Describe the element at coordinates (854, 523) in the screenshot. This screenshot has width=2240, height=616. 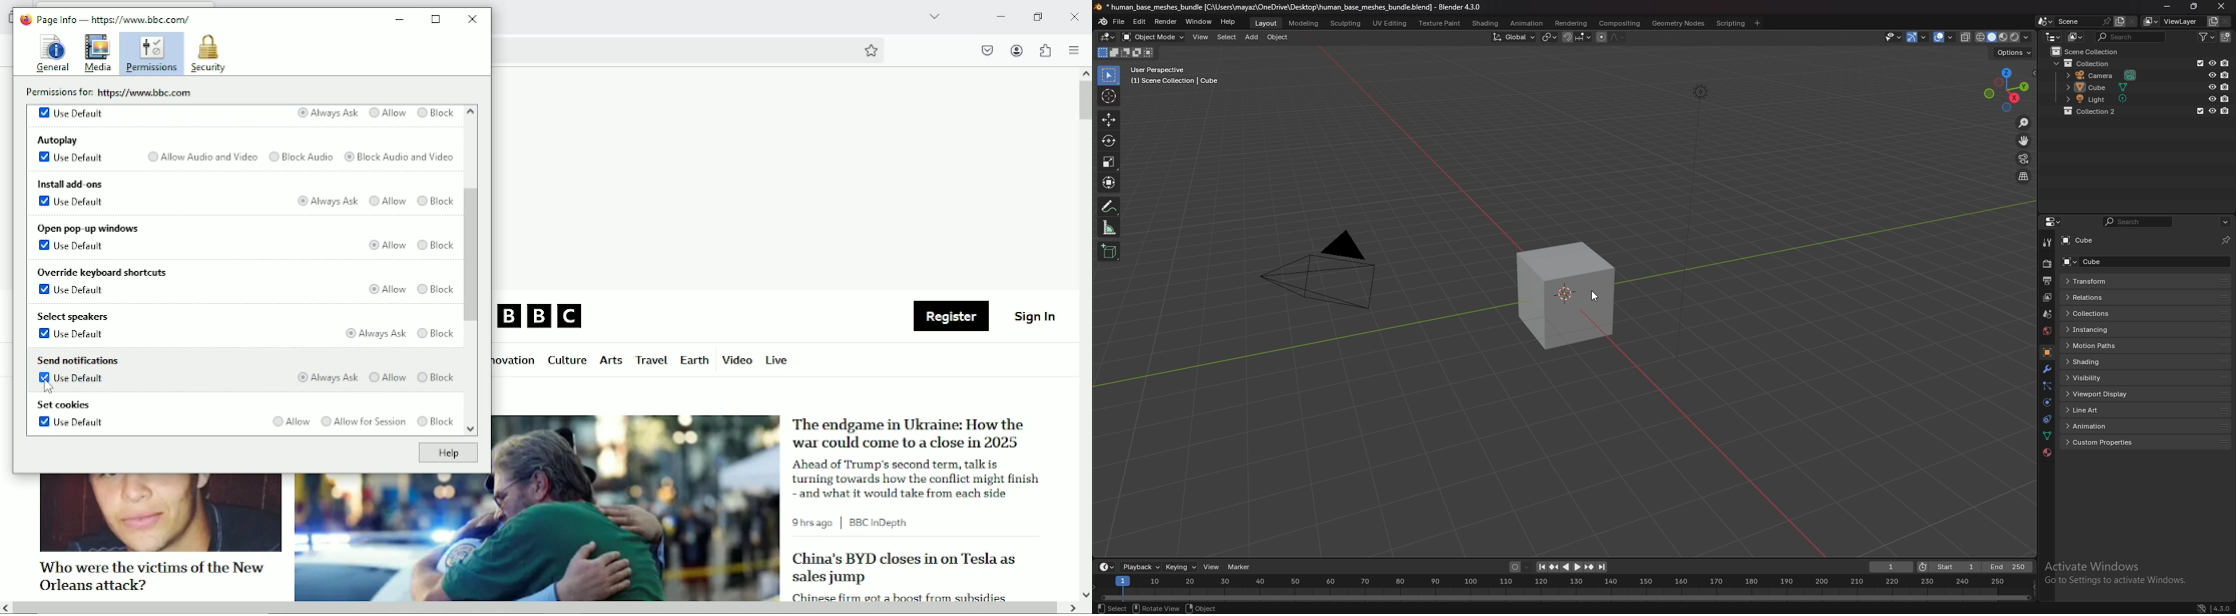
I see `9 hrs ago | BBC in Depth` at that location.